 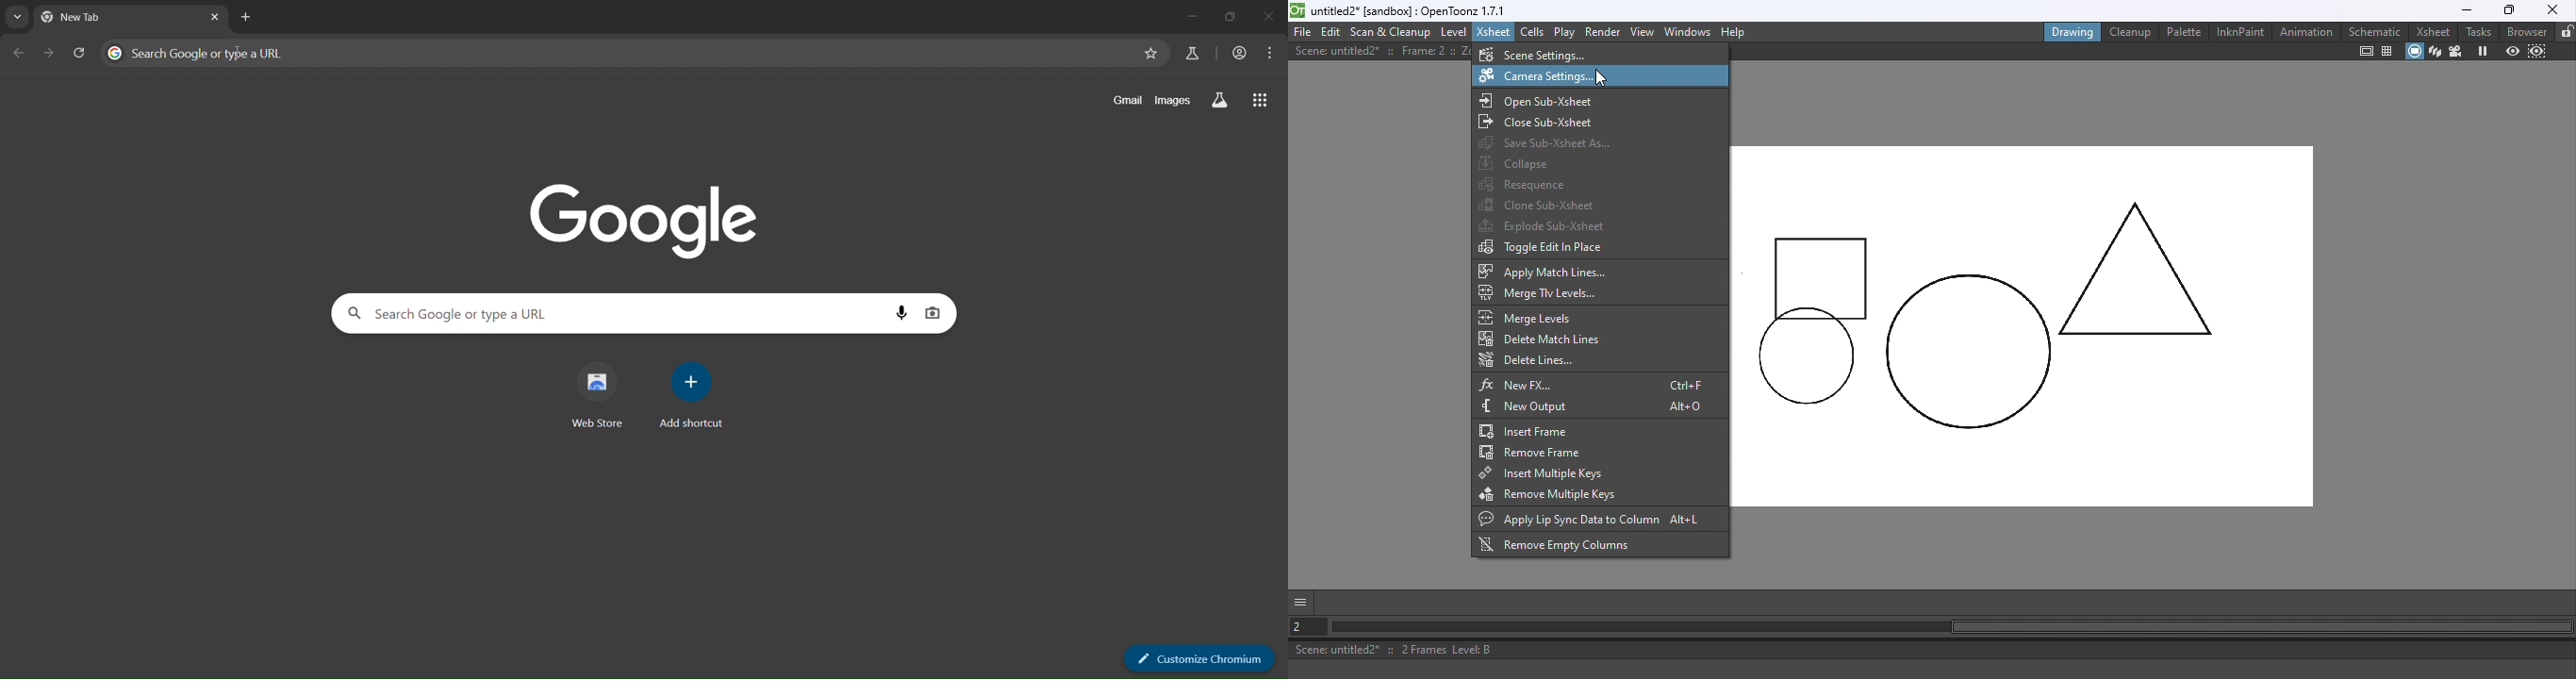 What do you see at coordinates (1122, 101) in the screenshot?
I see `Gmail` at bounding box center [1122, 101].